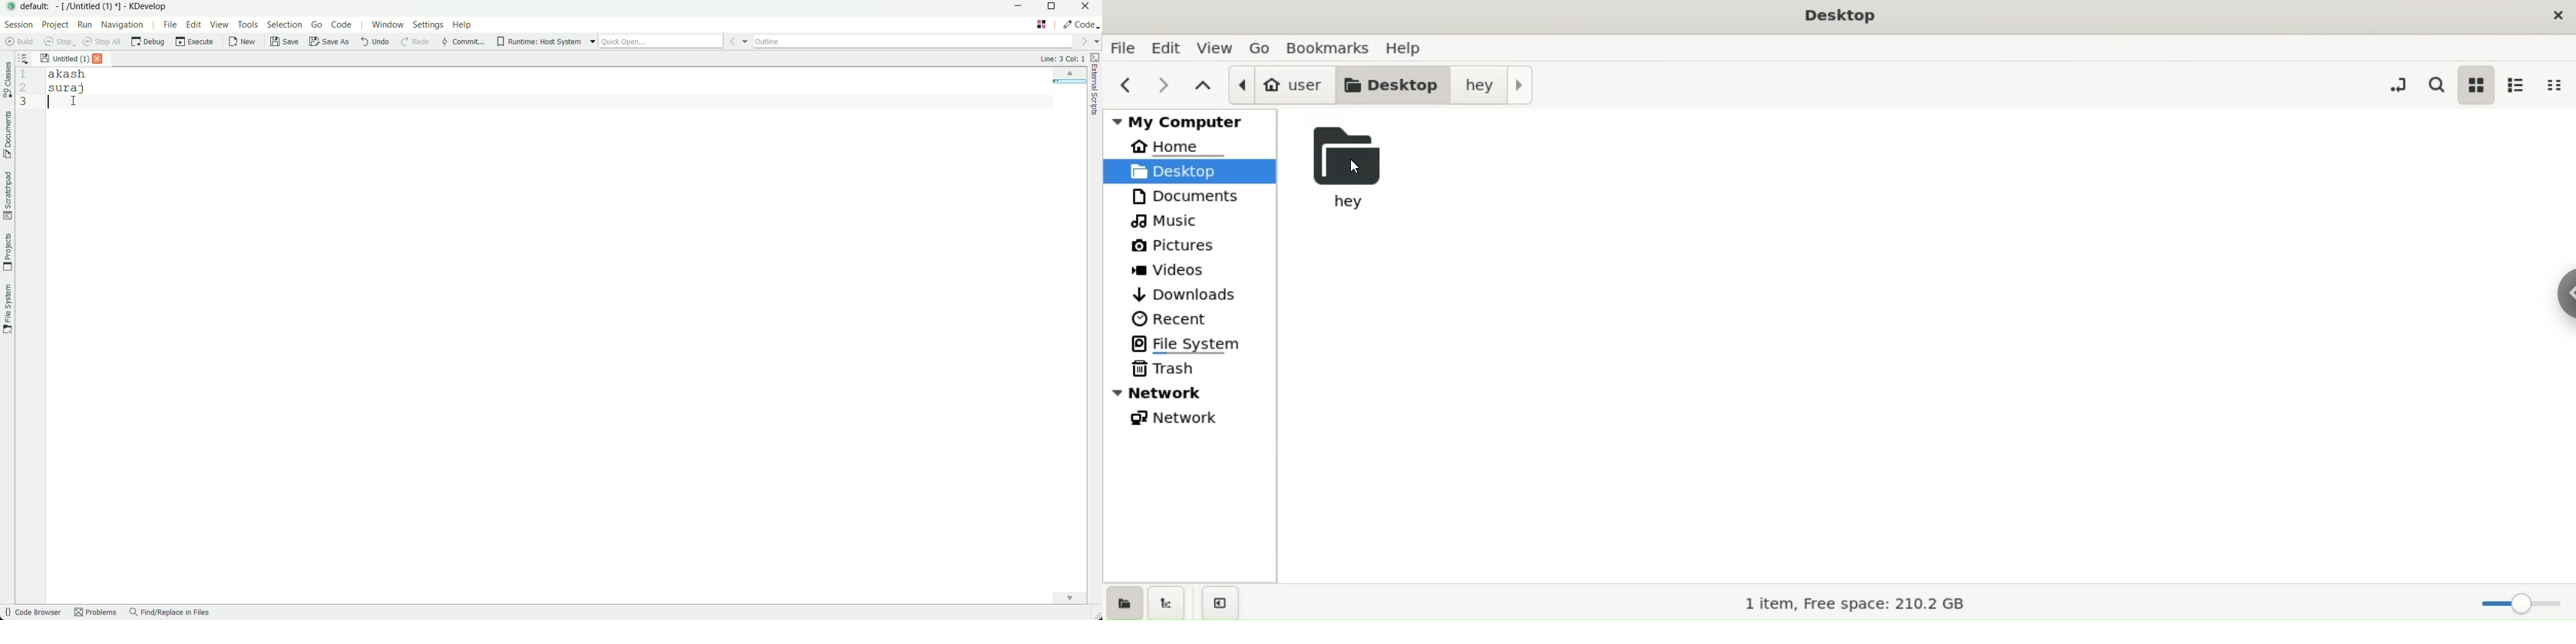 The height and width of the screenshot is (644, 2576). What do you see at coordinates (285, 42) in the screenshot?
I see `save file` at bounding box center [285, 42].